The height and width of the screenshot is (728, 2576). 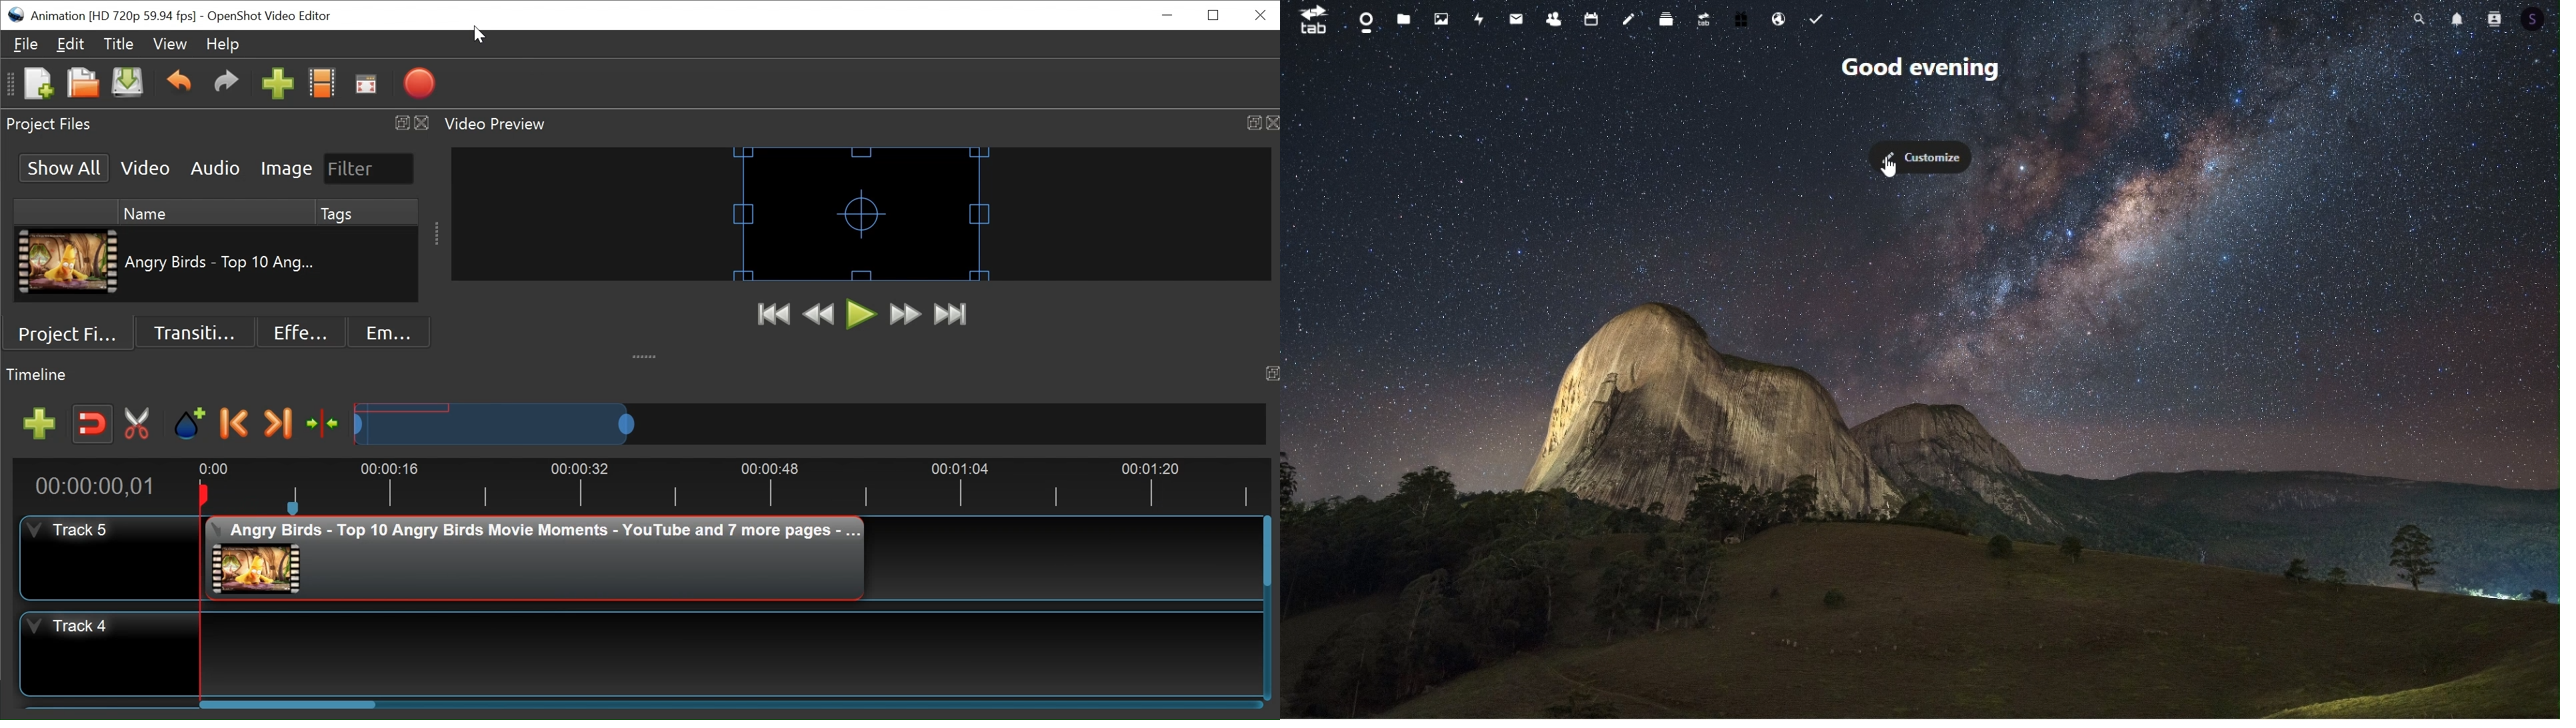 What do you see at coordinates (93, 424) in the screenshot?
I see `Snap` at bounding box center [93, 424].